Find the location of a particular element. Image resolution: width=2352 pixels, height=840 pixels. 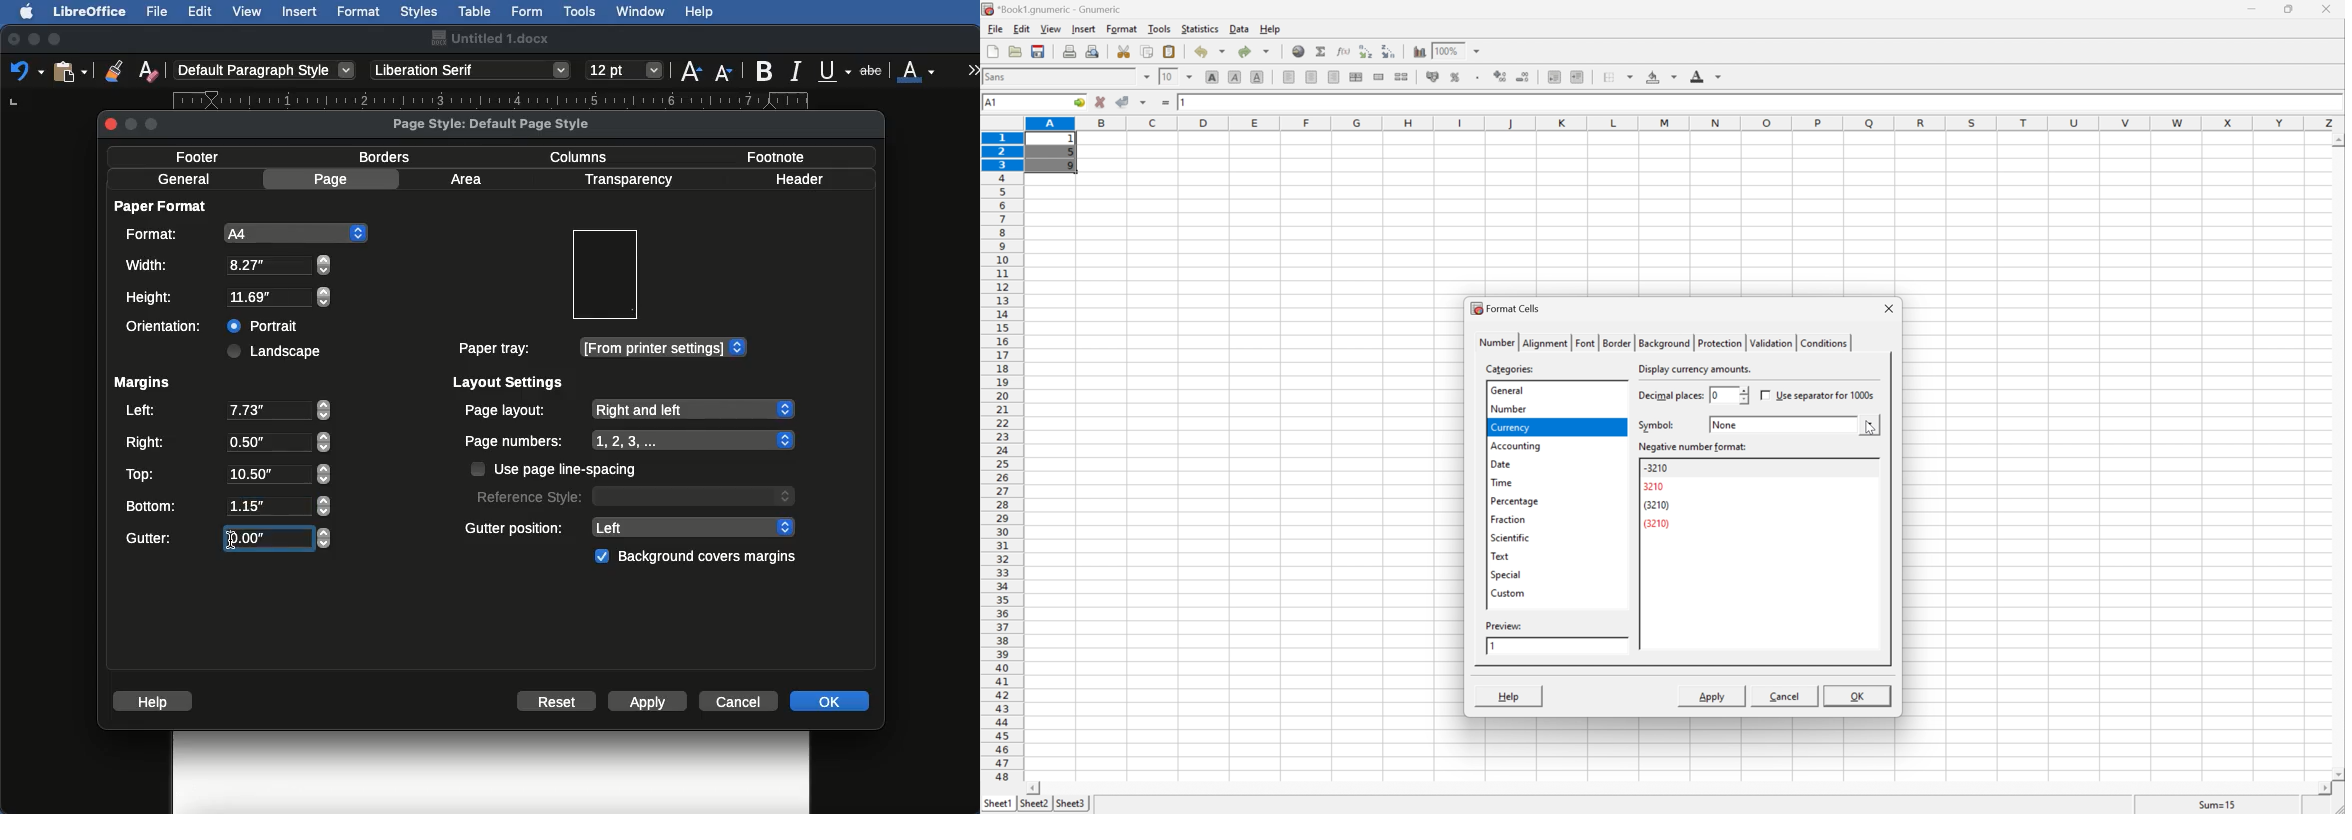

Paragraph style is located at coordinates (266, 70).